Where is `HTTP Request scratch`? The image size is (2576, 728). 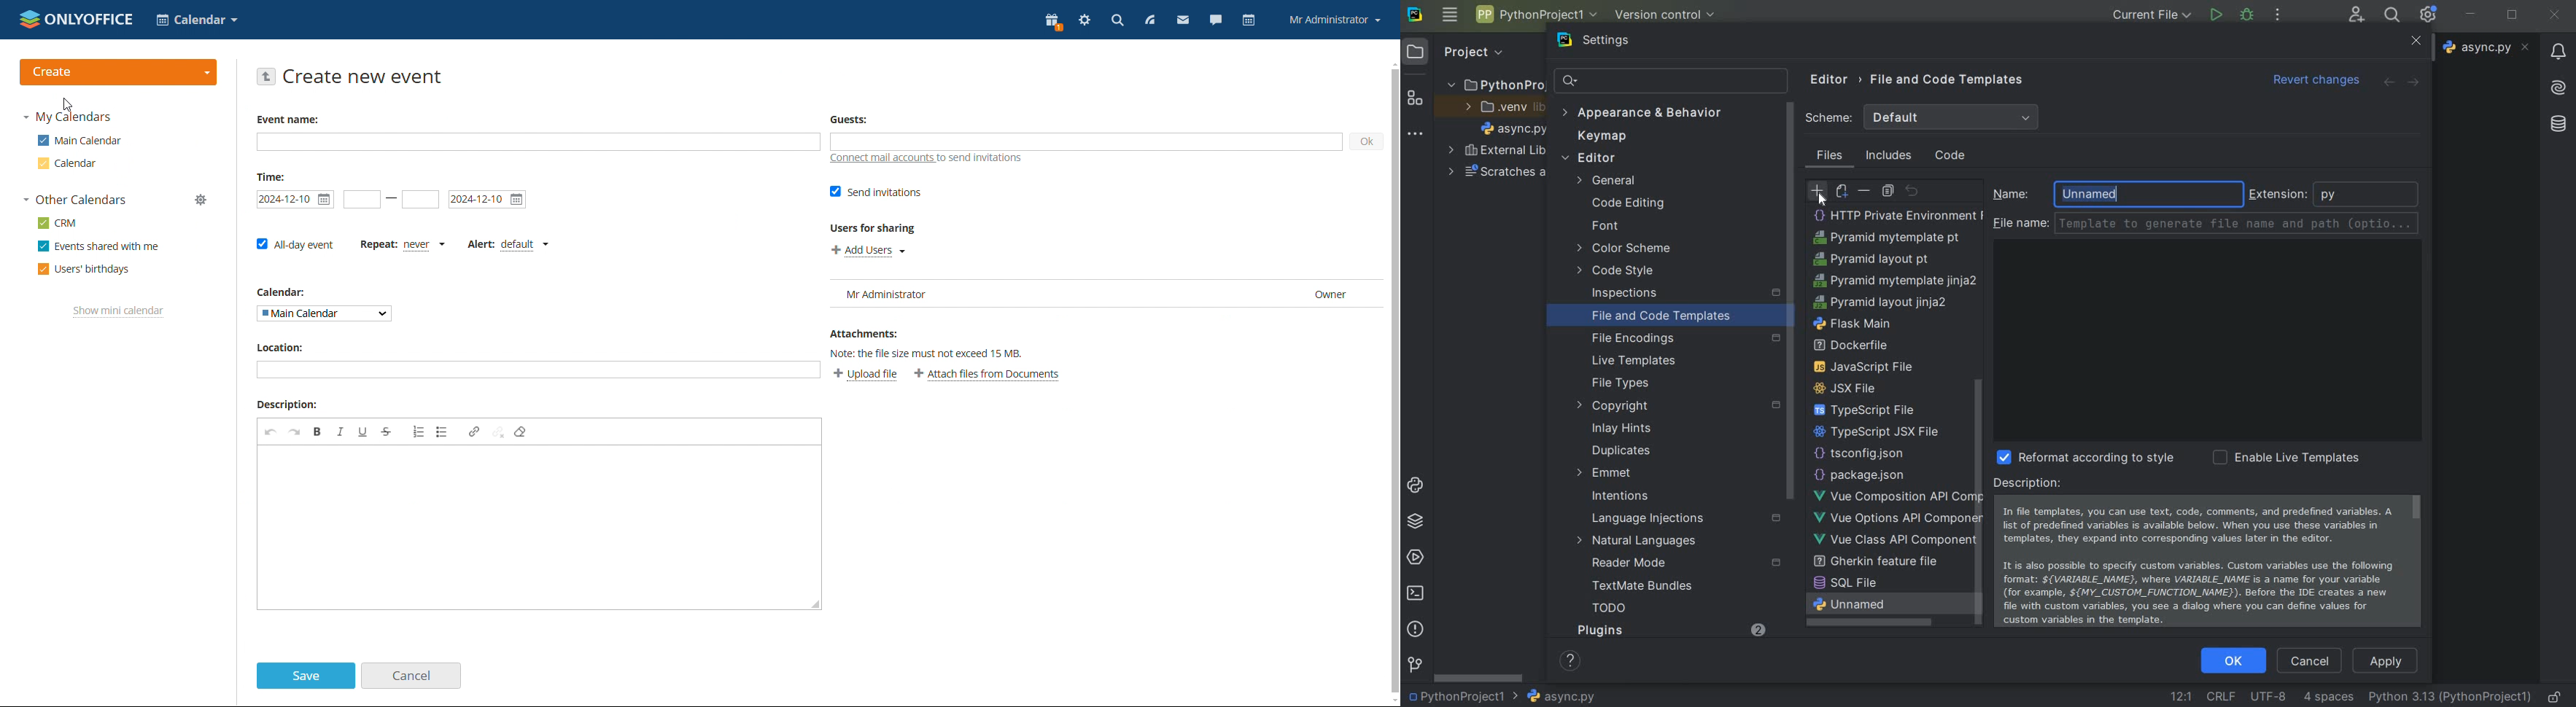 HTTP Request scratch is located at coordinates (1885, 474).